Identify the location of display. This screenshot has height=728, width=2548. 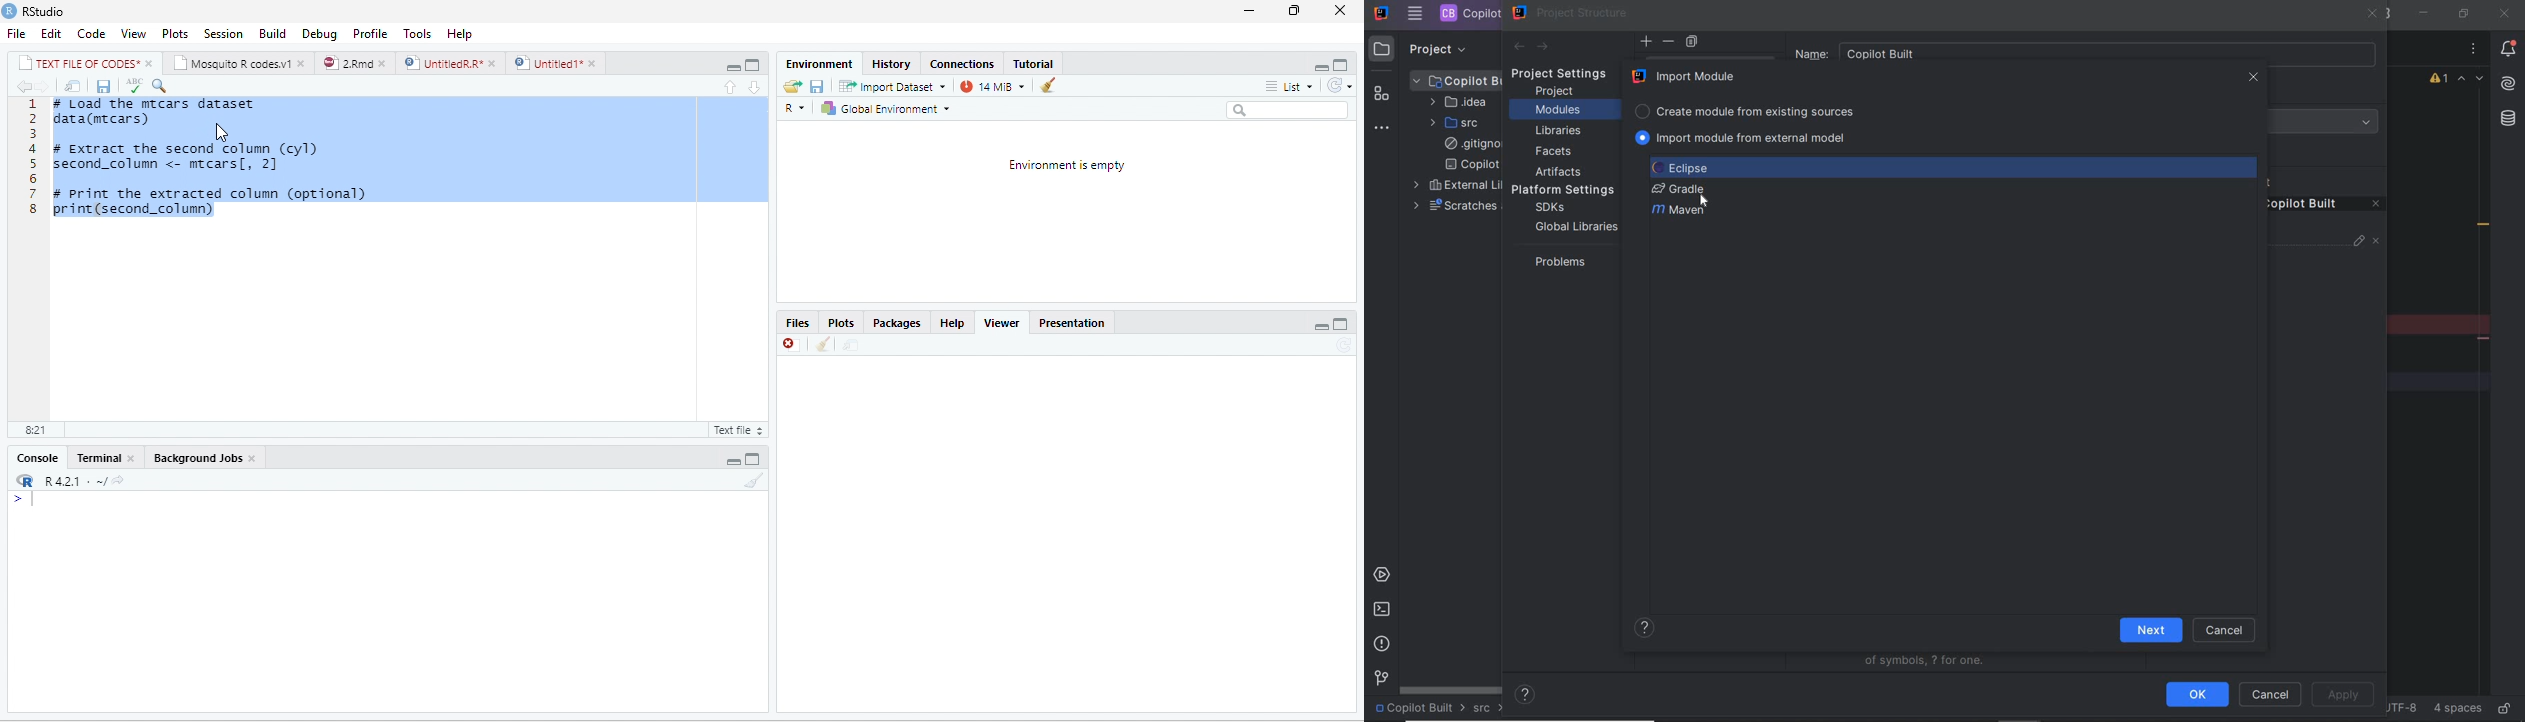
(384, 602).